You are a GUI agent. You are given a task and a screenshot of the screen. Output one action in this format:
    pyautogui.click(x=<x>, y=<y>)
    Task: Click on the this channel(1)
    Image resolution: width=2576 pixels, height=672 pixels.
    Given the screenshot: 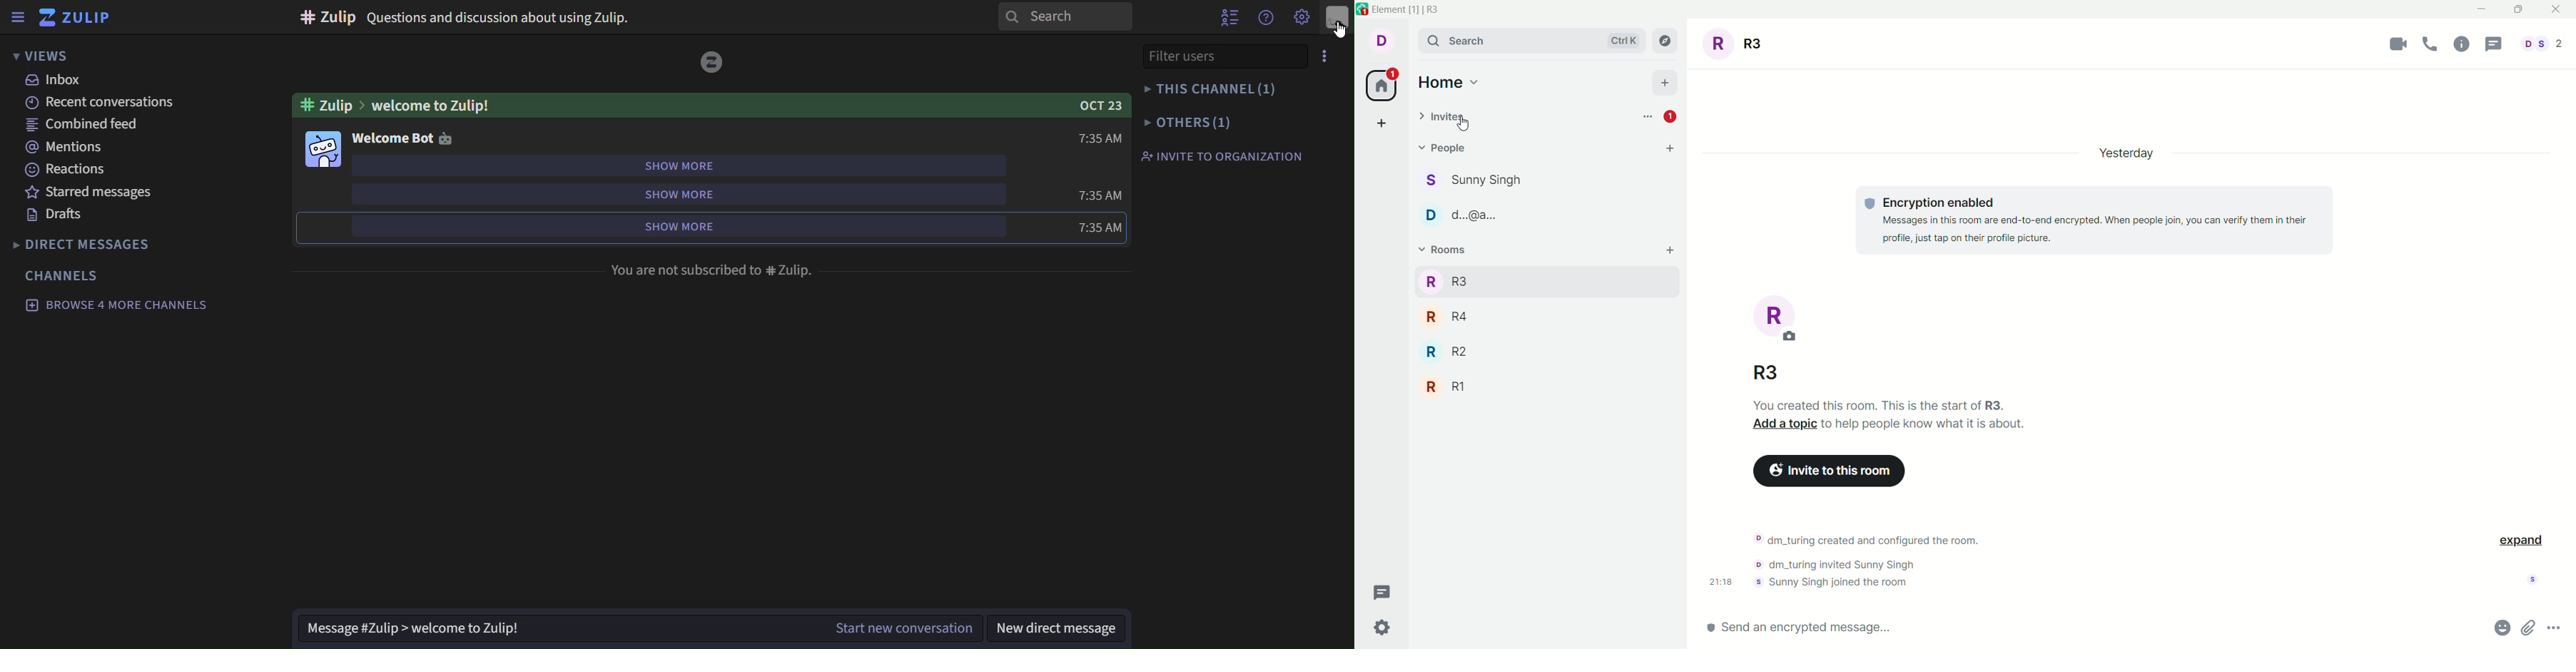 What is the action you would take?
    pyautogui.click(x=1212, y=89)
    